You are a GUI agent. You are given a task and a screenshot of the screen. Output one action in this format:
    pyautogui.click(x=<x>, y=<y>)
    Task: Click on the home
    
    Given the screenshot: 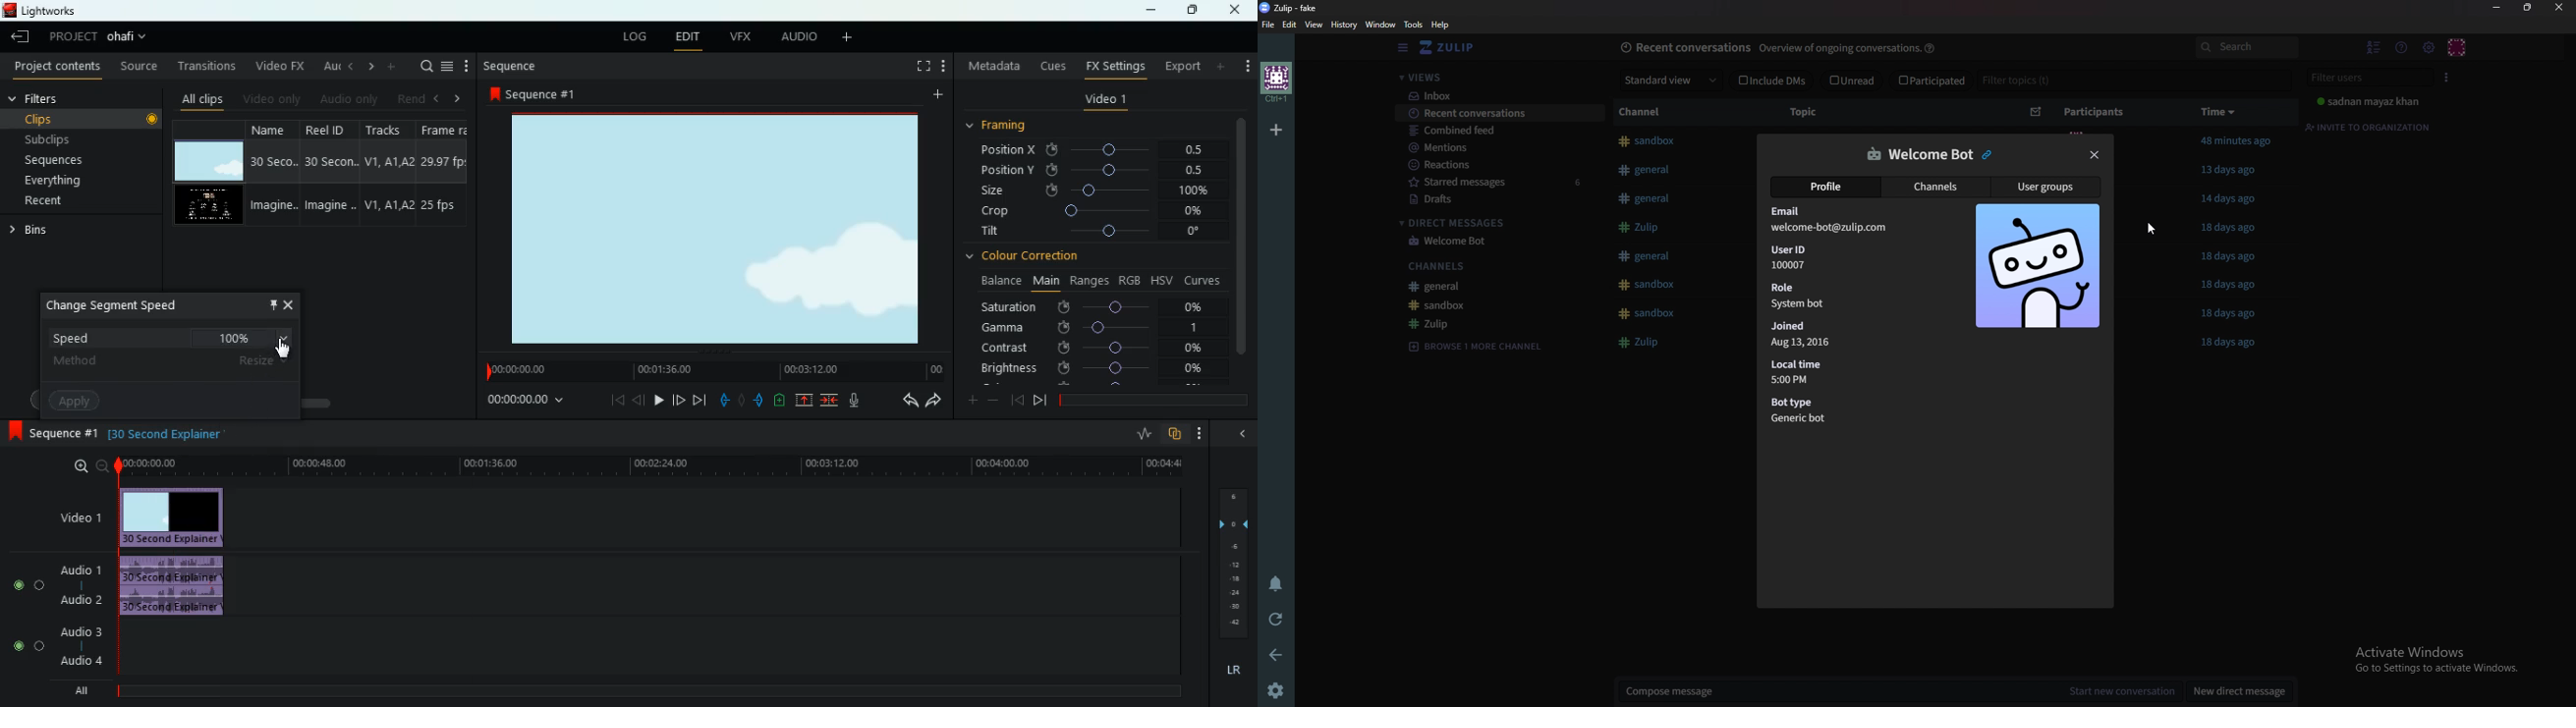 What is the action you would take?
    pyautogui.click(x=1275, y=82)
    